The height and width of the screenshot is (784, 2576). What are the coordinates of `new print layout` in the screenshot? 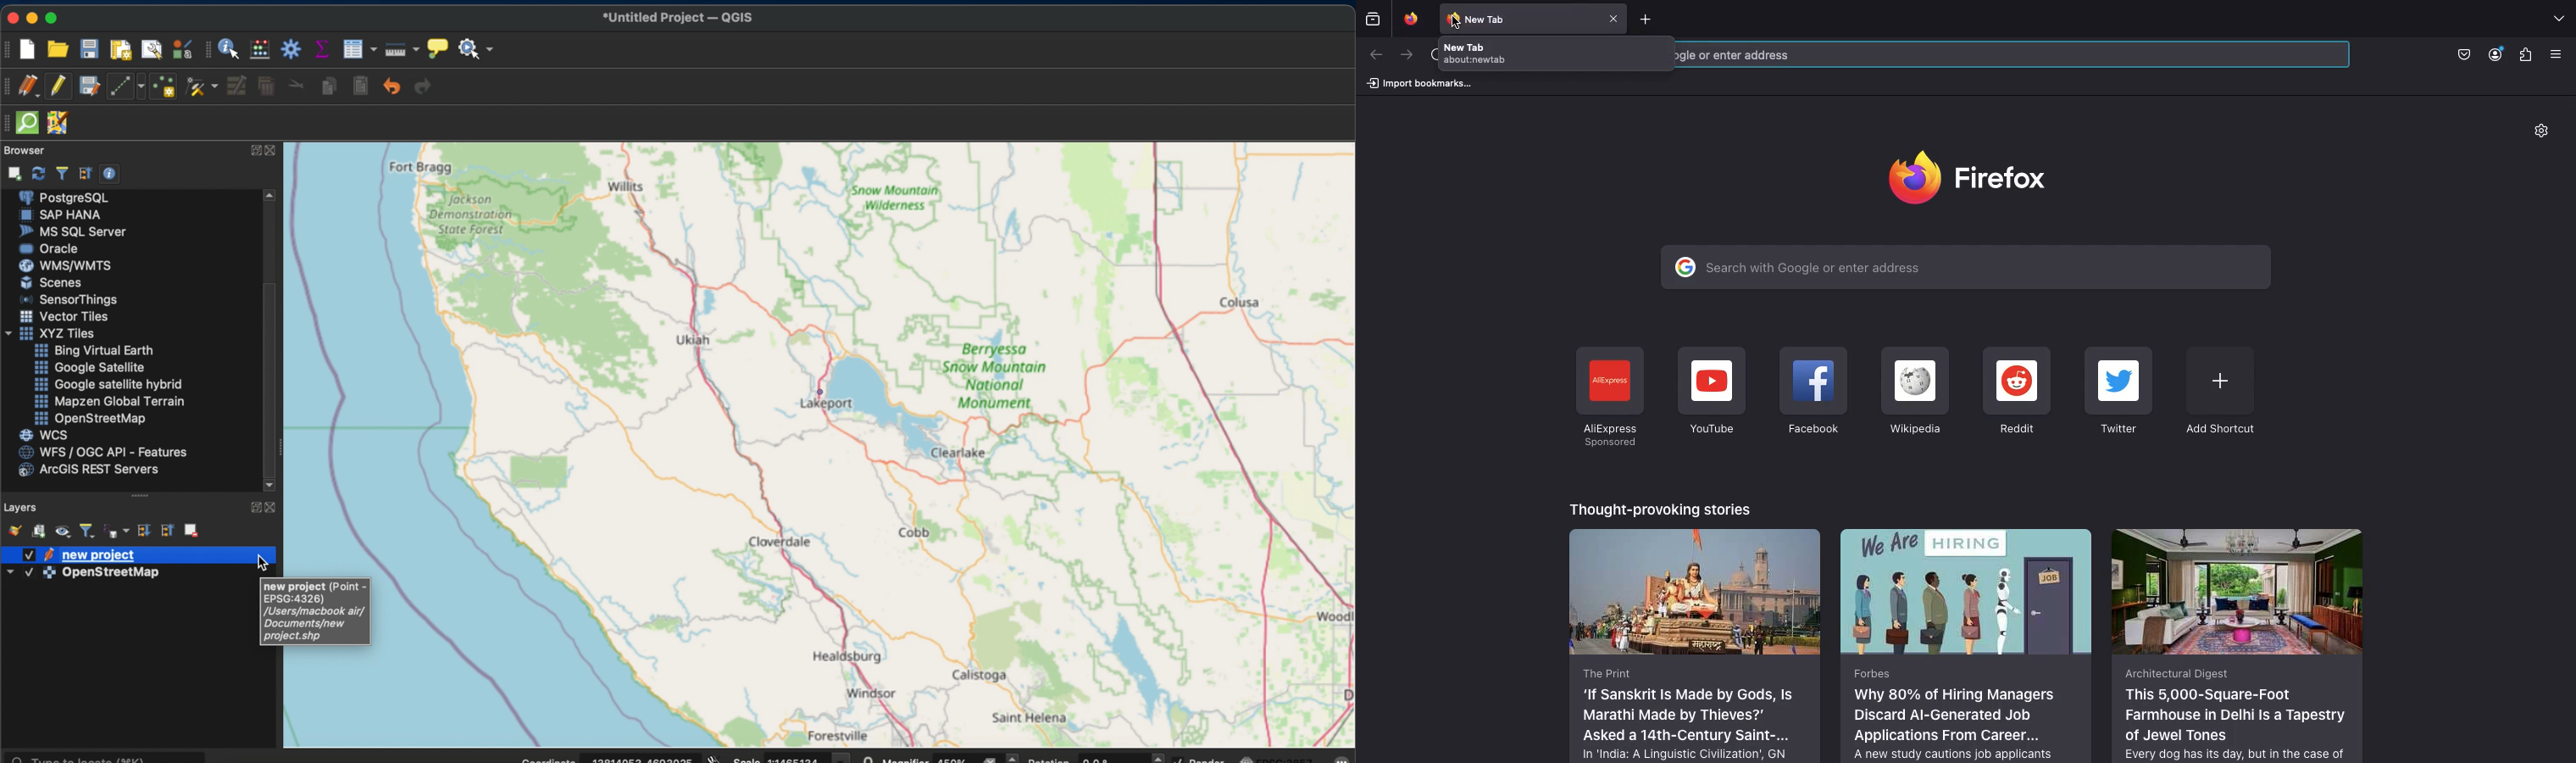 It's located at (121, 49).